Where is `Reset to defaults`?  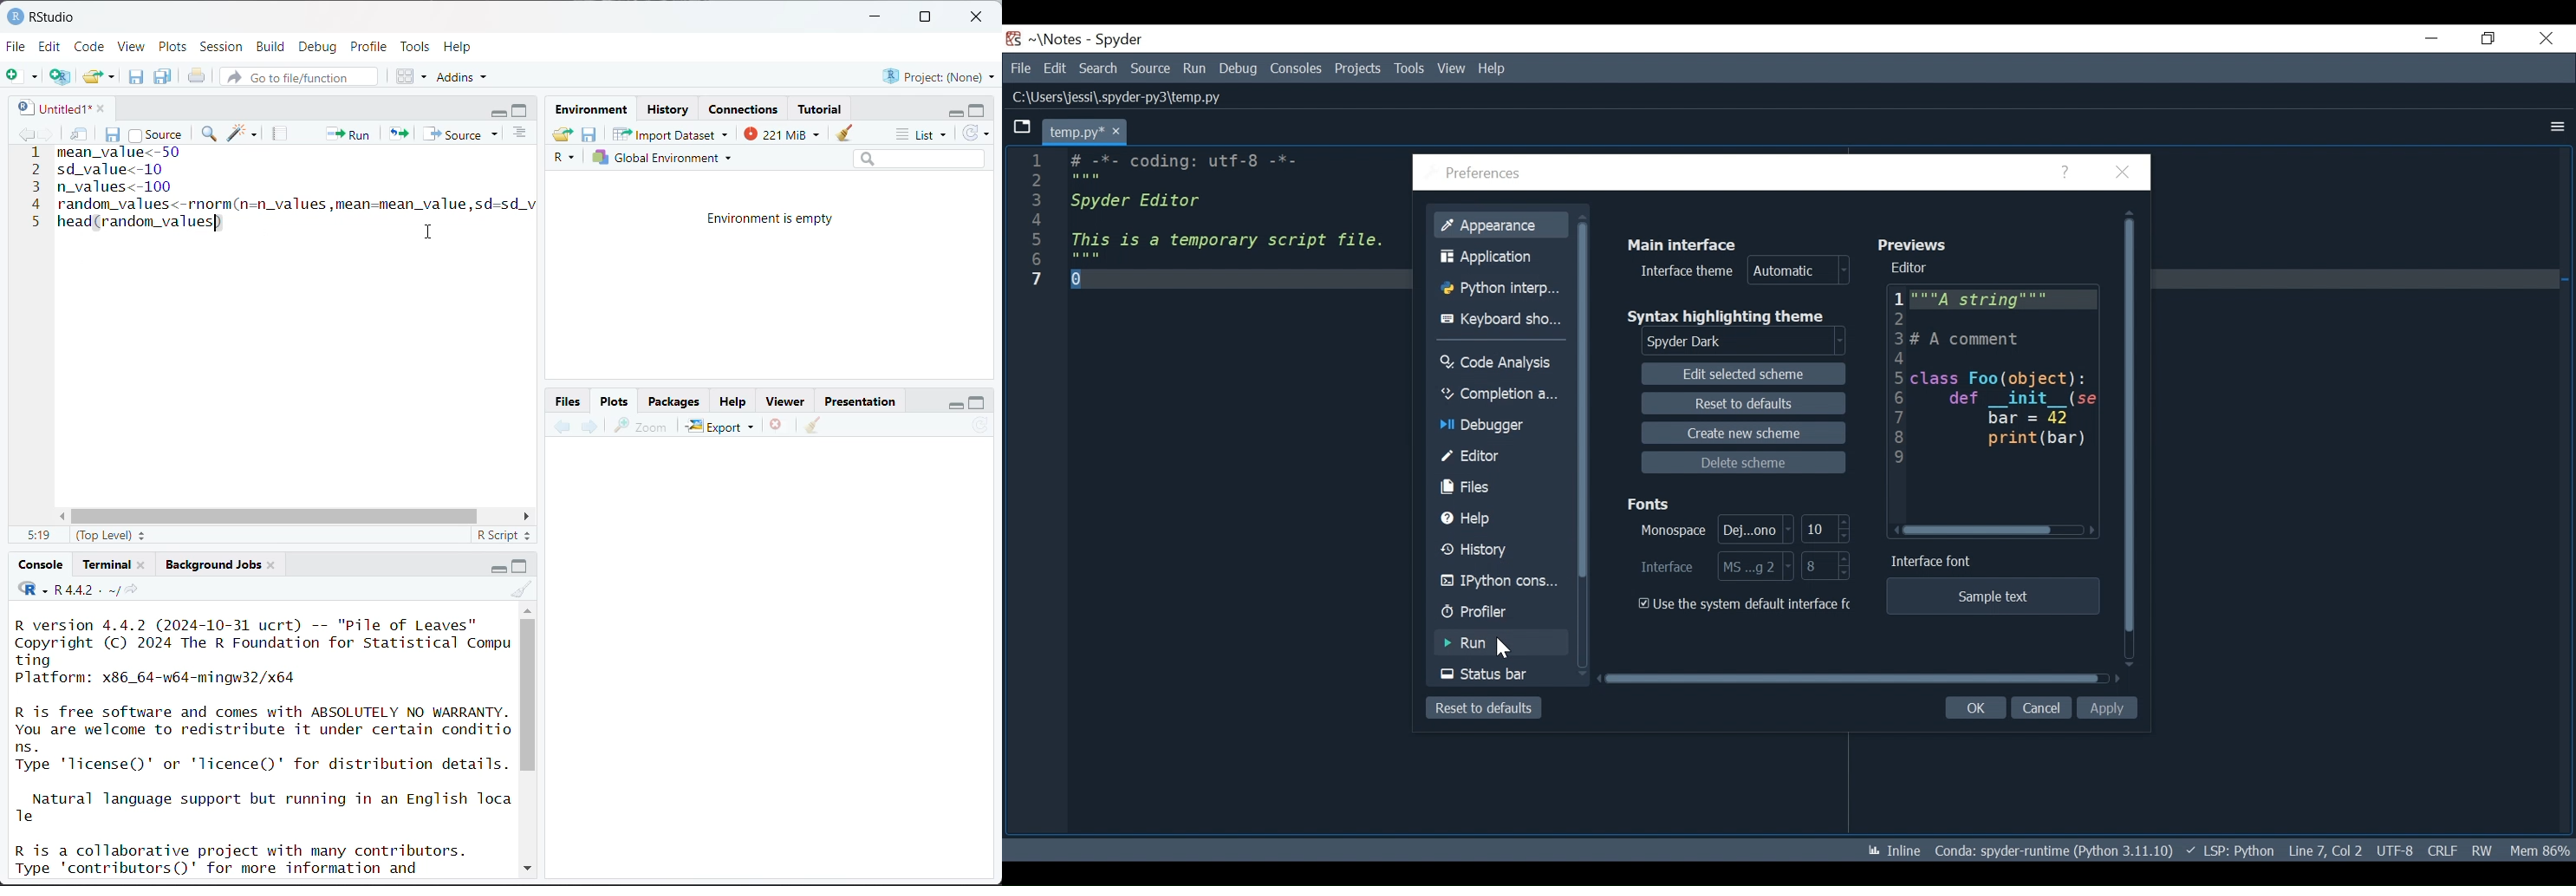
Reset to defaults is located at coordinates (1749, 404).